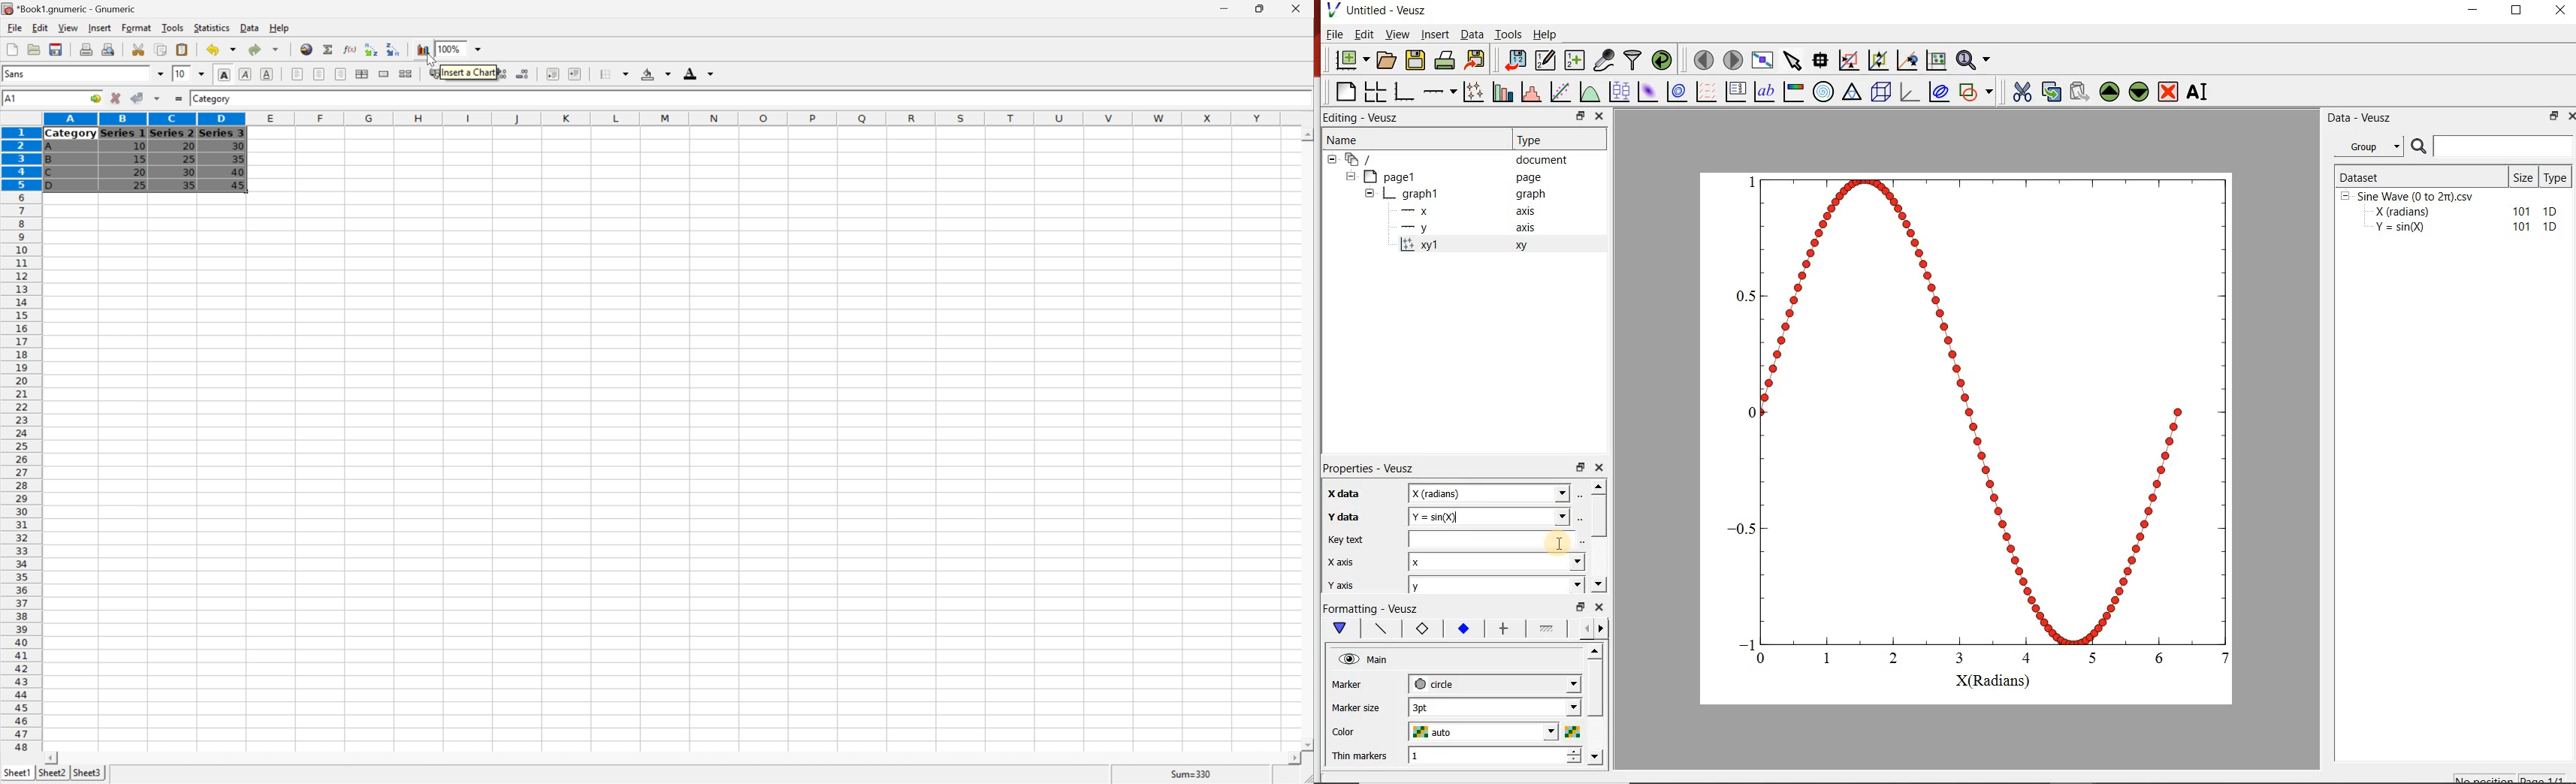  I want to click on 35, so click(238, 159).